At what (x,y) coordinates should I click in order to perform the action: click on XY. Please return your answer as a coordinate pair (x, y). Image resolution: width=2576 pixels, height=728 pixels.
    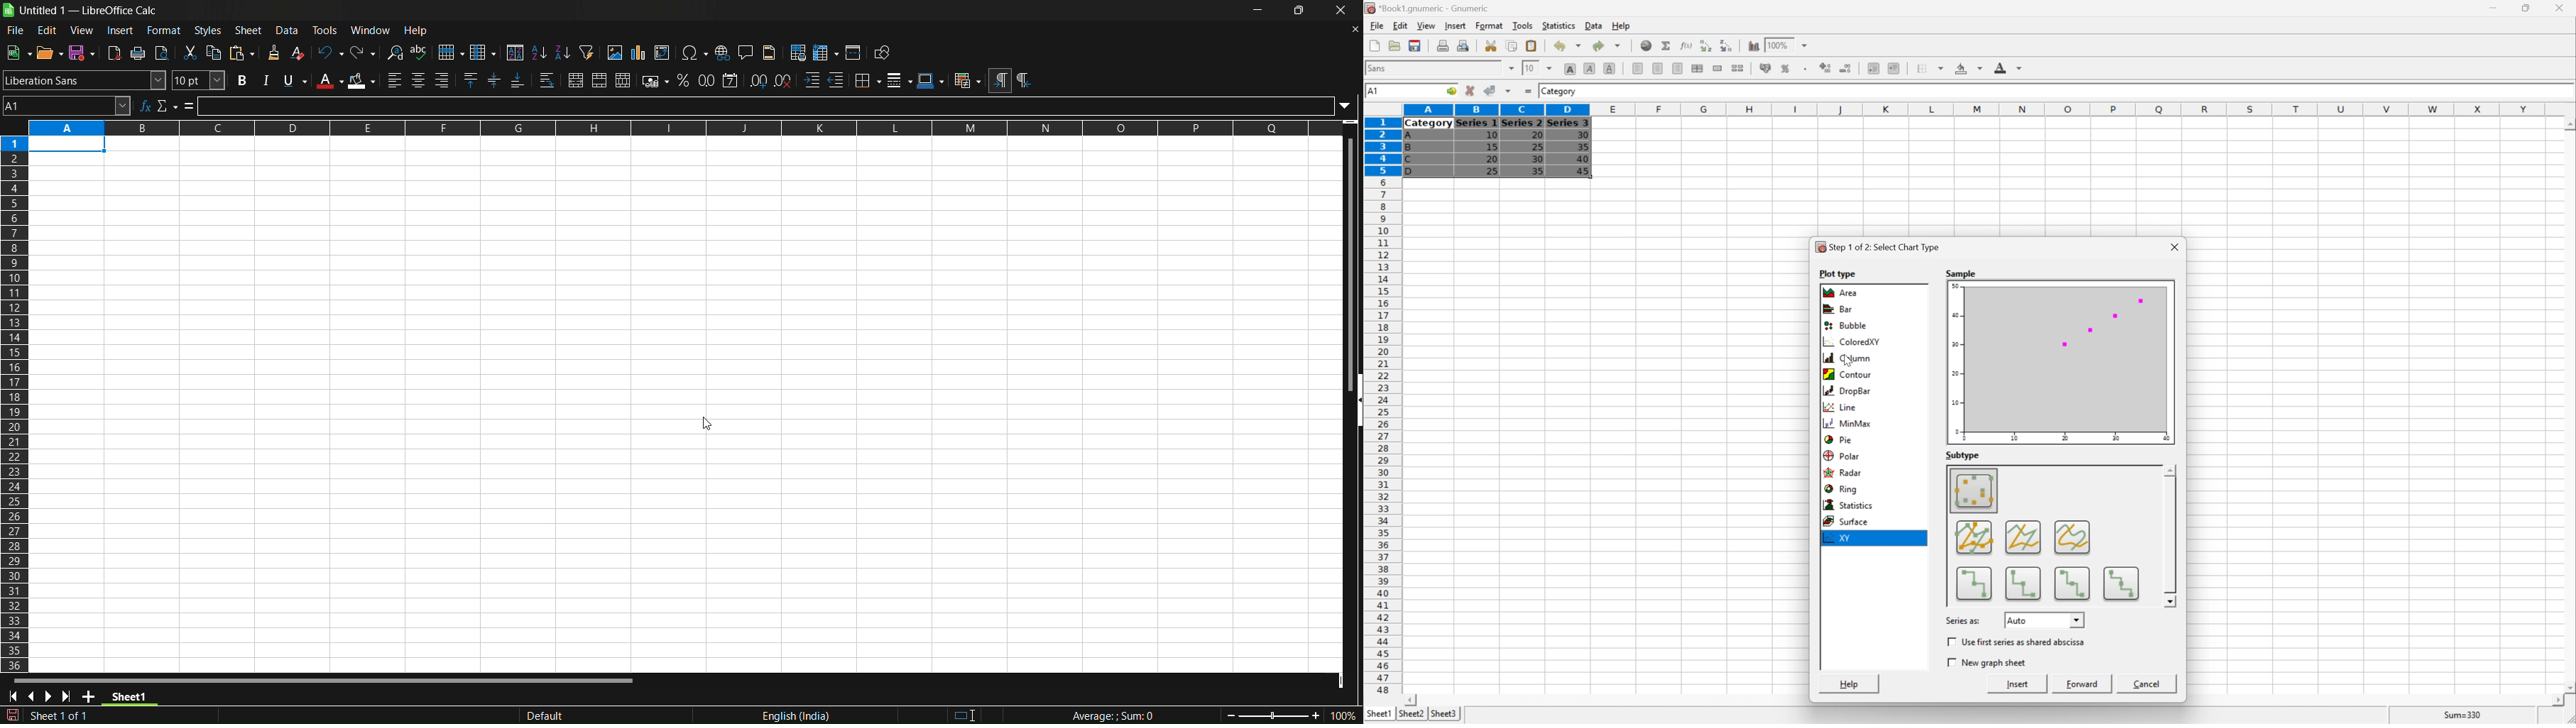
    Looking at the image, I should click on (1839, 538).